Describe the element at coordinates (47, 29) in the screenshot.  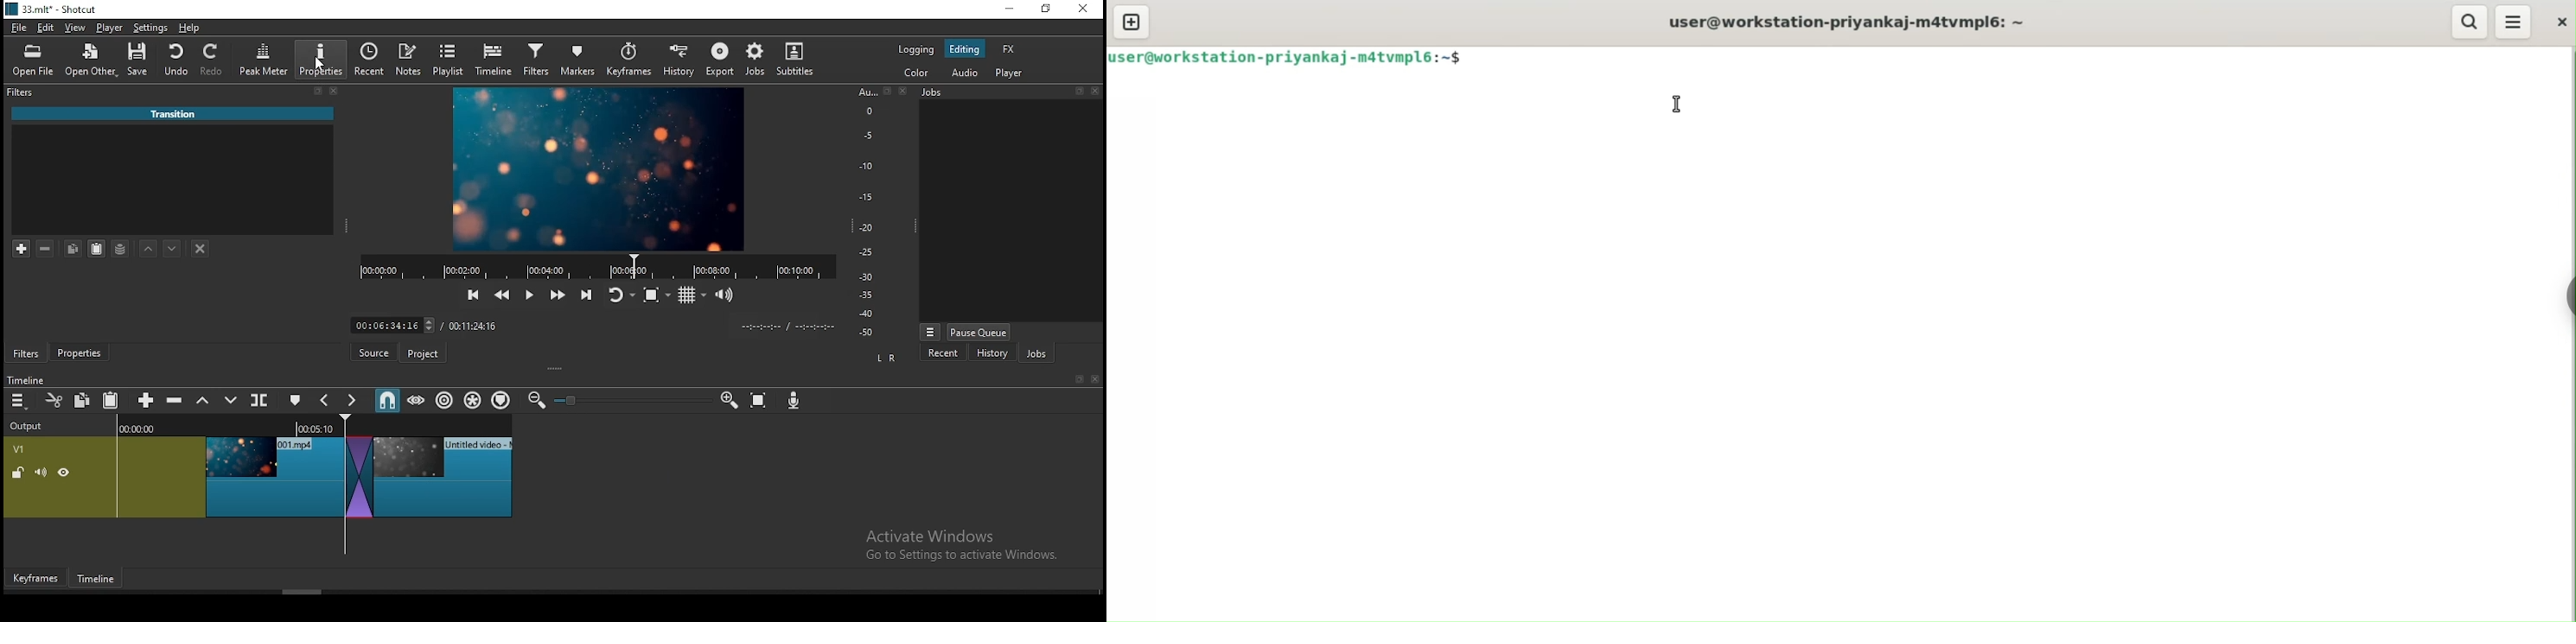
I see `edit` at that location.